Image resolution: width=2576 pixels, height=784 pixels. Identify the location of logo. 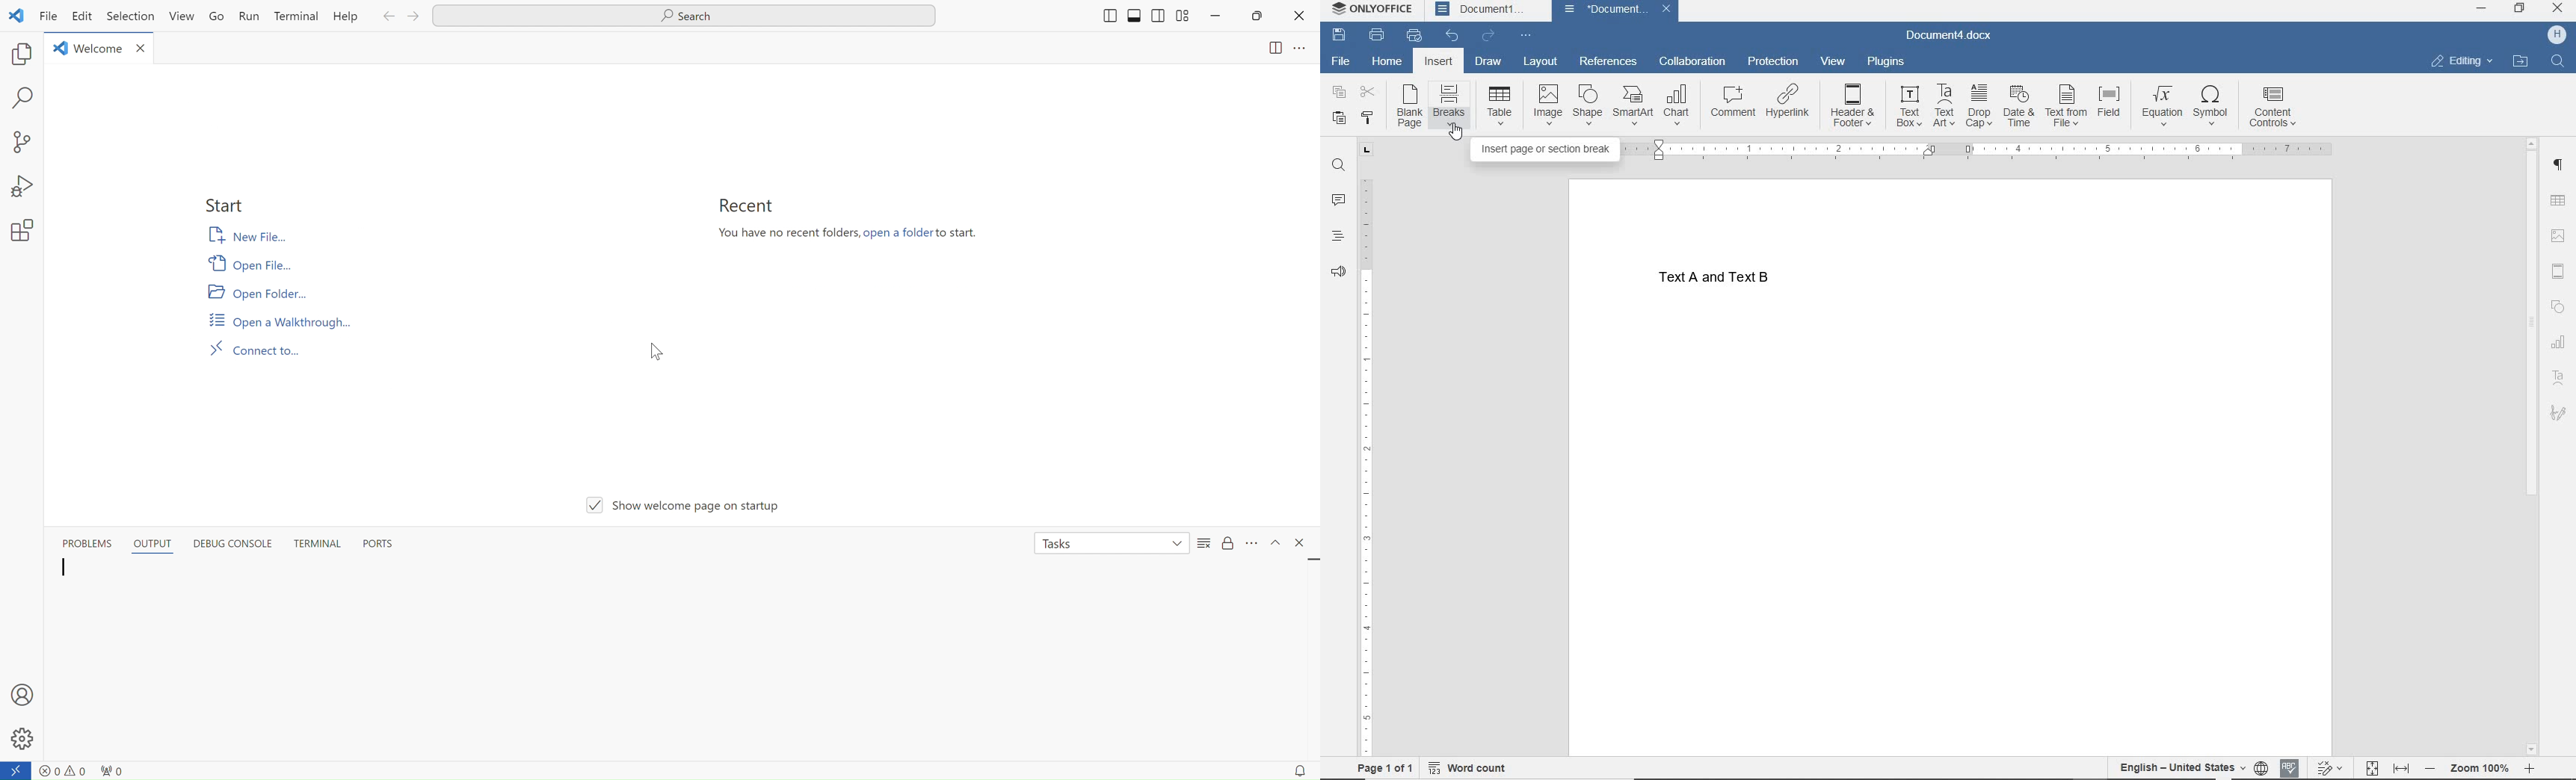
(56, 51).